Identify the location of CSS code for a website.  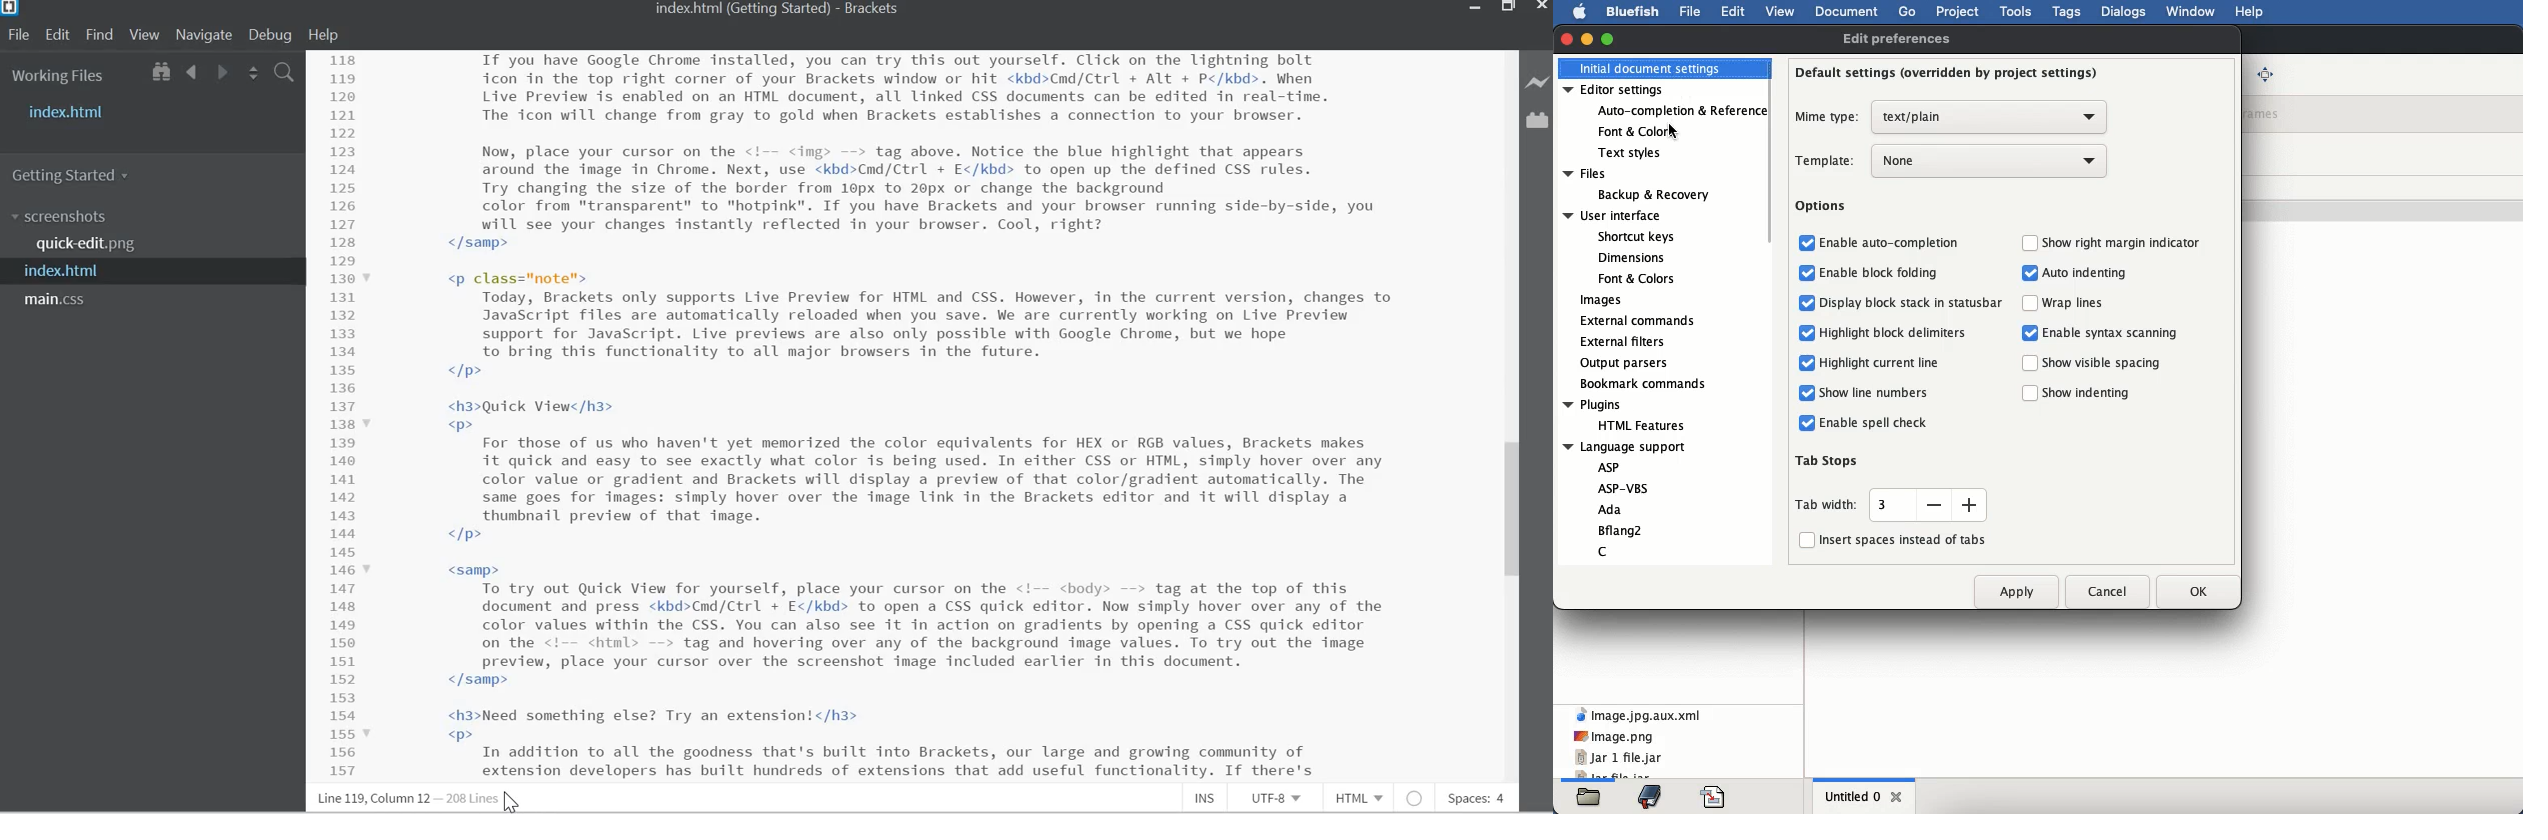
(902, 415).